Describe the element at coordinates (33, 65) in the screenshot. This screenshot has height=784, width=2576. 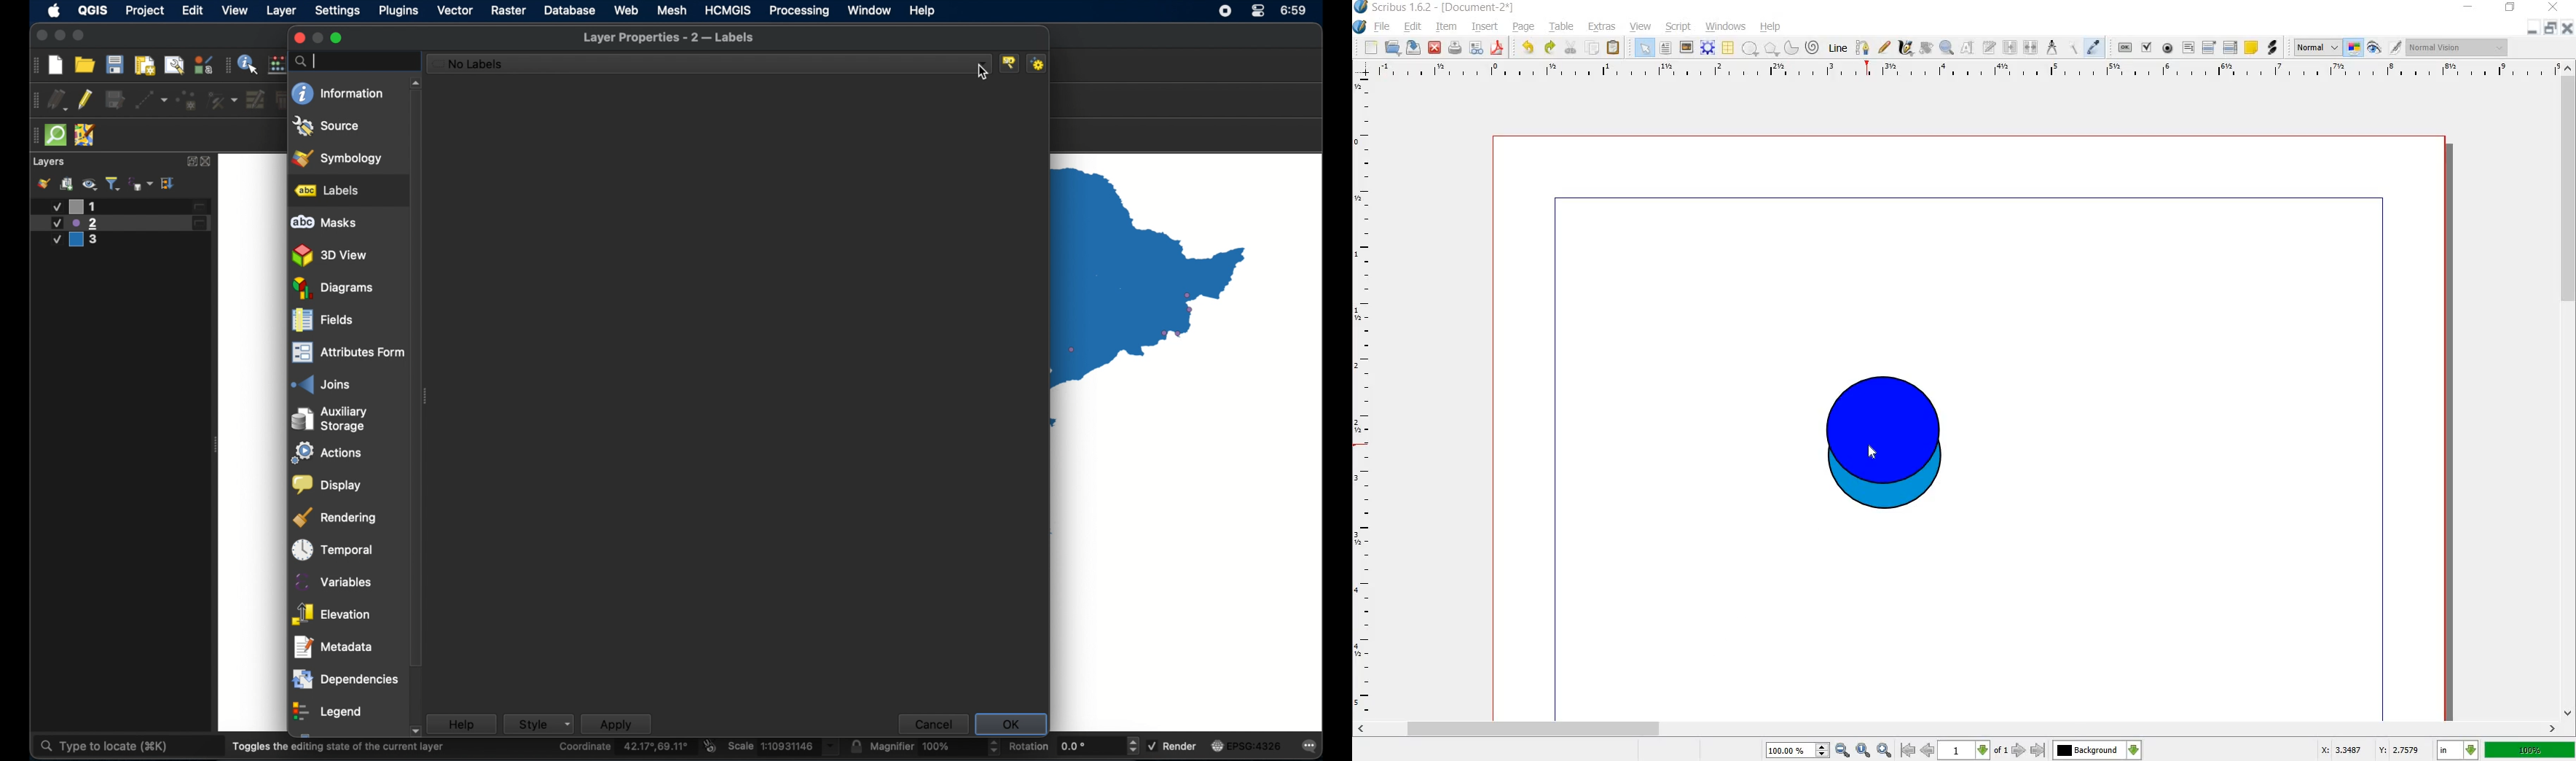
I see `drag handle` at that location.